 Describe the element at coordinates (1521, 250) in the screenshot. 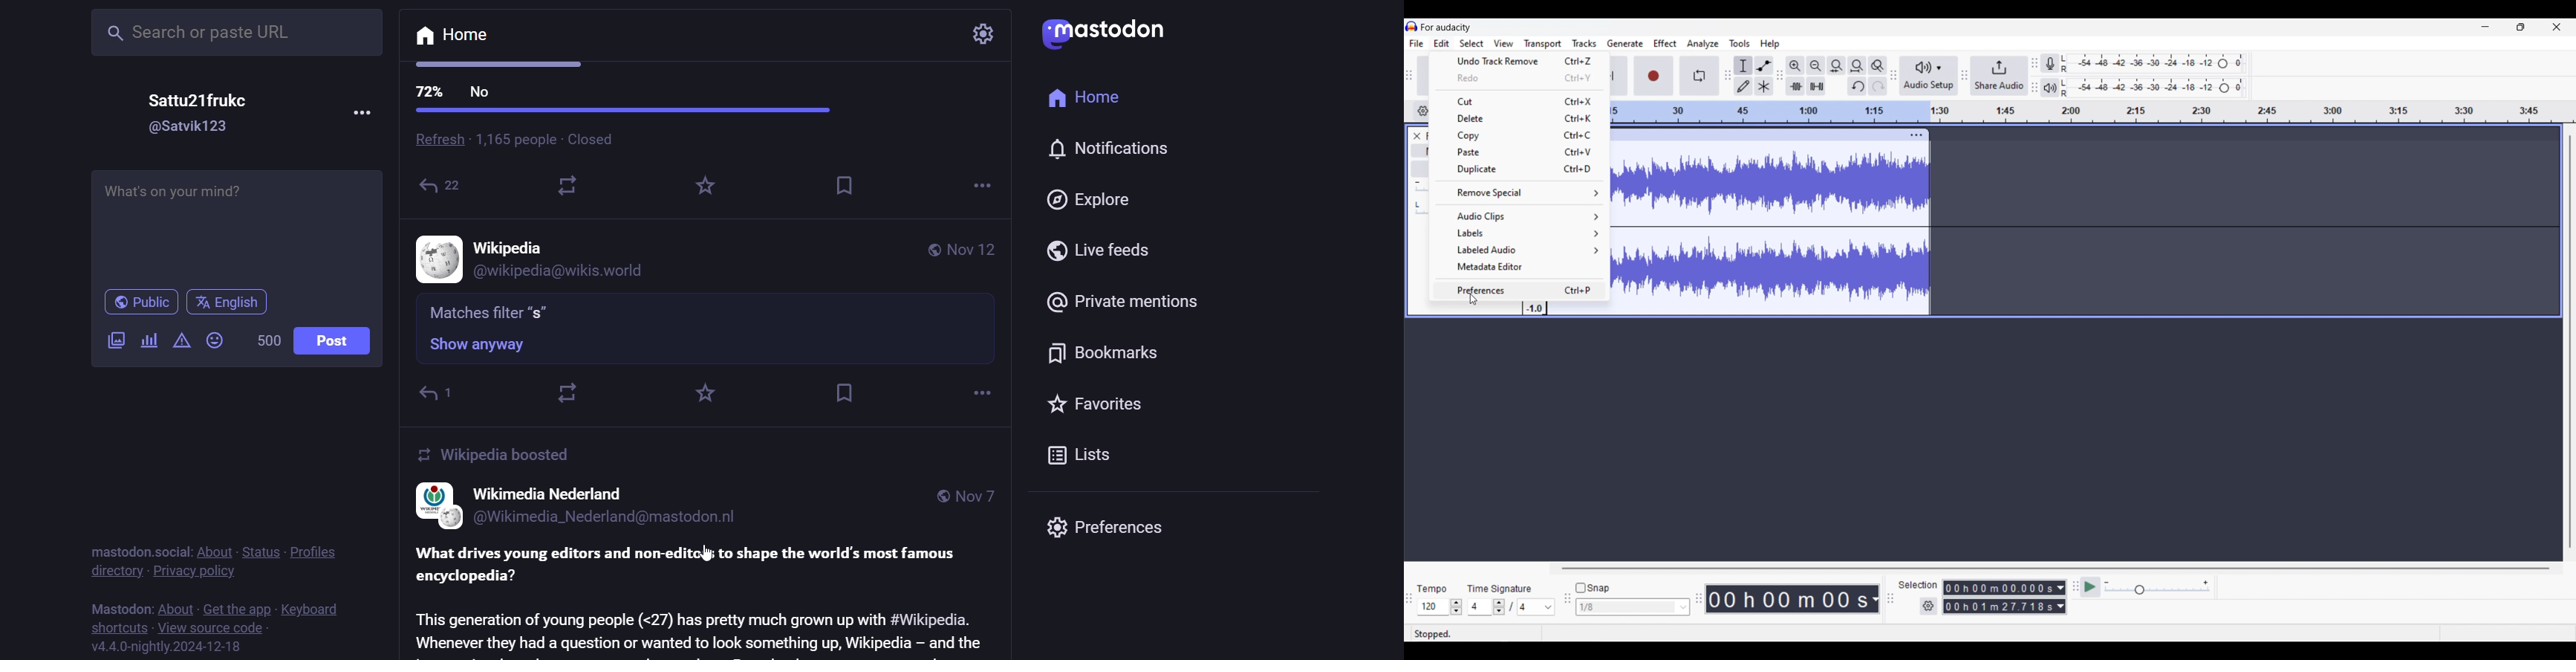

I see `Labled audio` at that location.